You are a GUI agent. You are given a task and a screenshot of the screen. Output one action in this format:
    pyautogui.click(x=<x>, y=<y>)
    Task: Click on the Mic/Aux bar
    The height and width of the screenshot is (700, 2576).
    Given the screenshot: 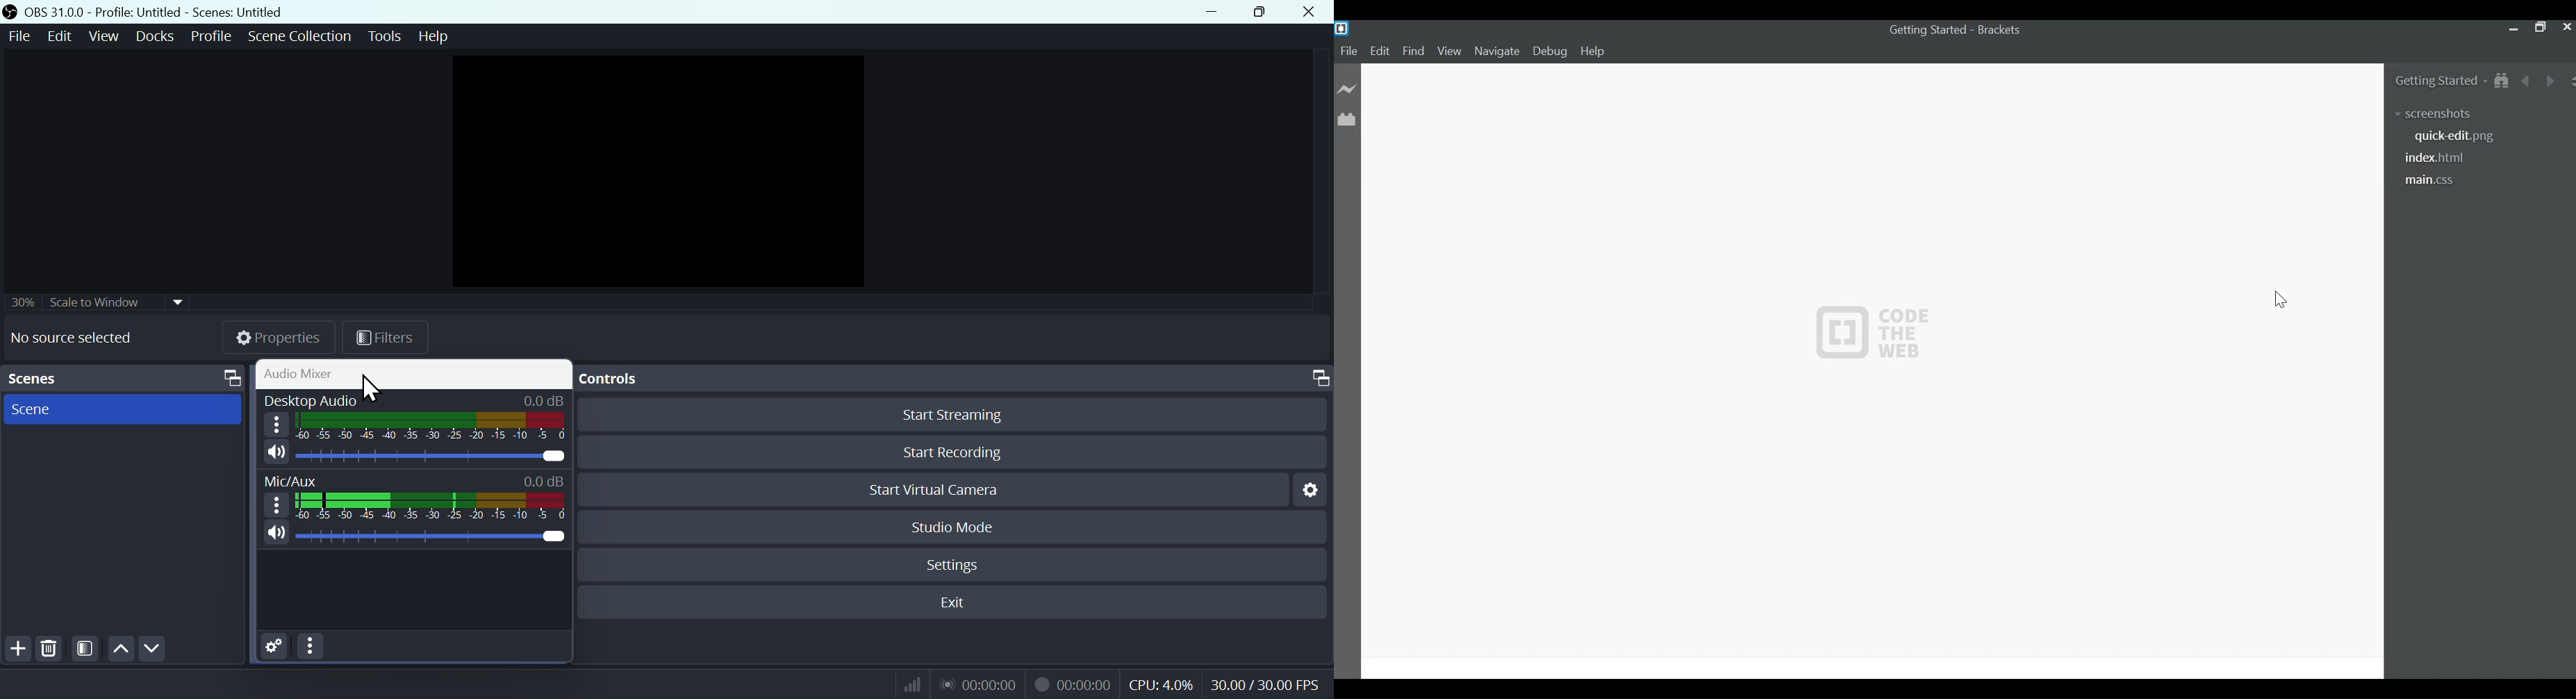 What is the action you would take?
    pyautogui.click(x=431, y=504)
    